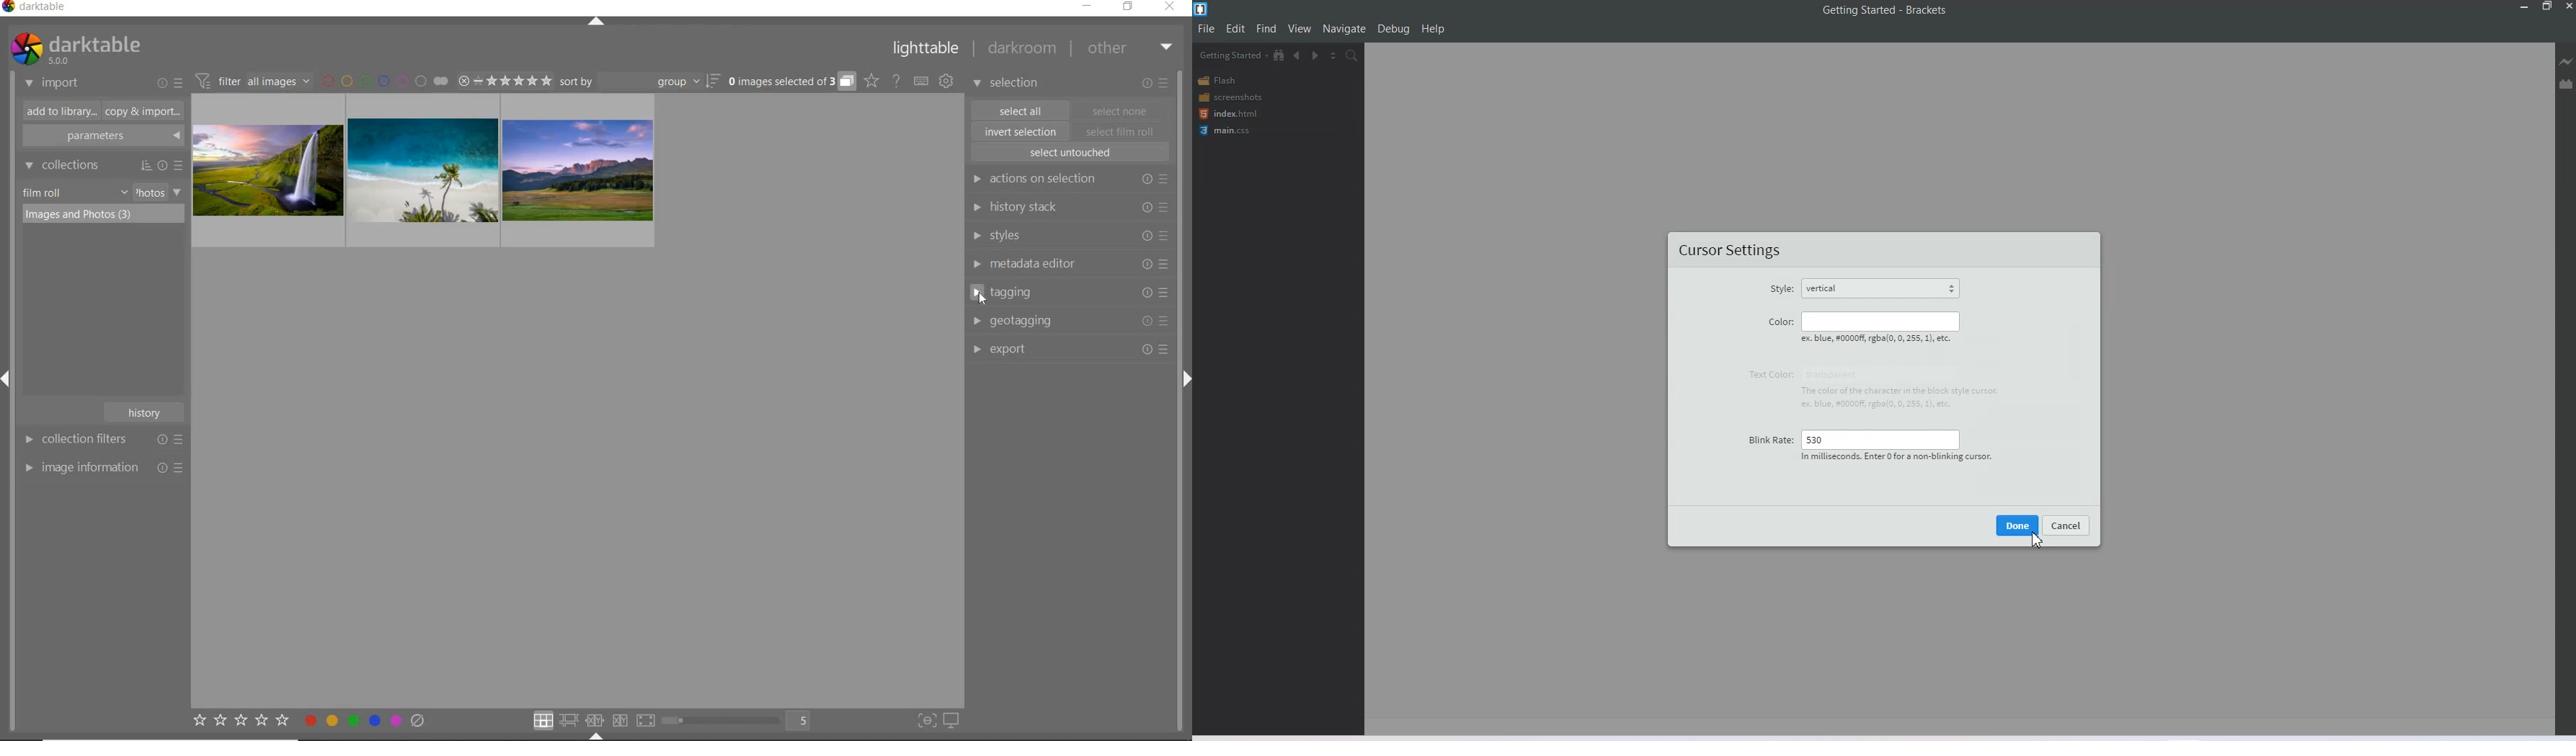 The width and height of the screenshot is (2576, 756). Describe the element at coordinates (741, 722) in the screenshot. I see `toggle view` at that location.